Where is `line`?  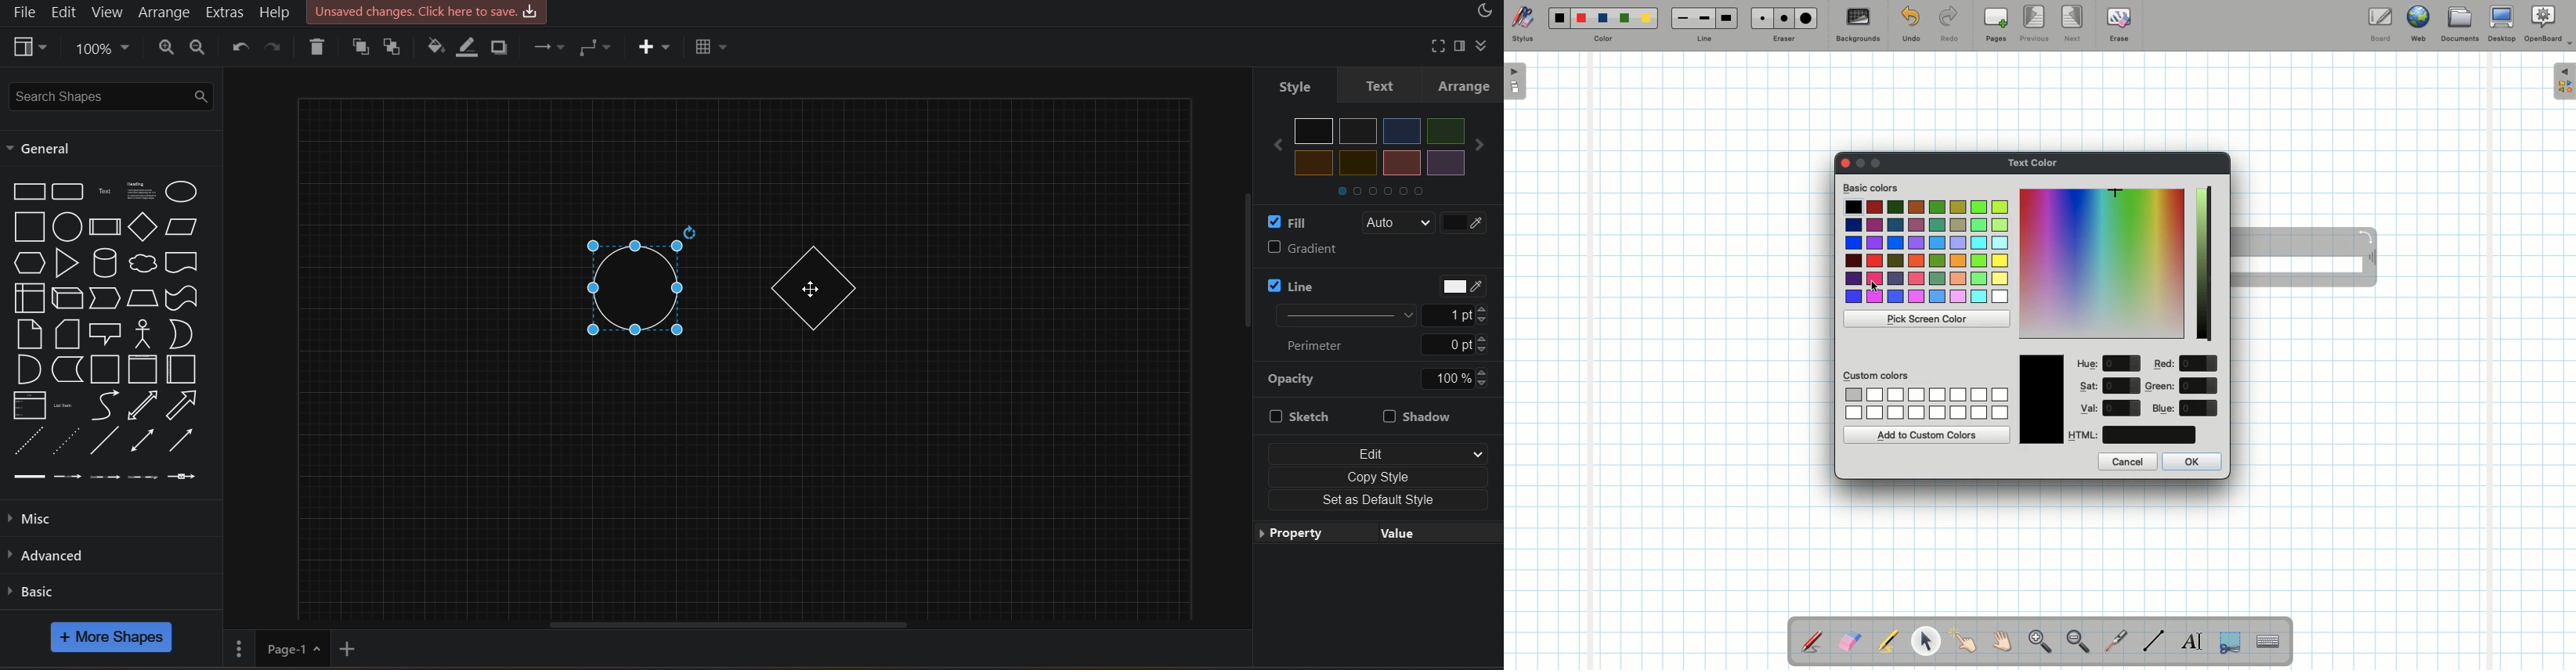 line is located at coordinates (1374, 285).